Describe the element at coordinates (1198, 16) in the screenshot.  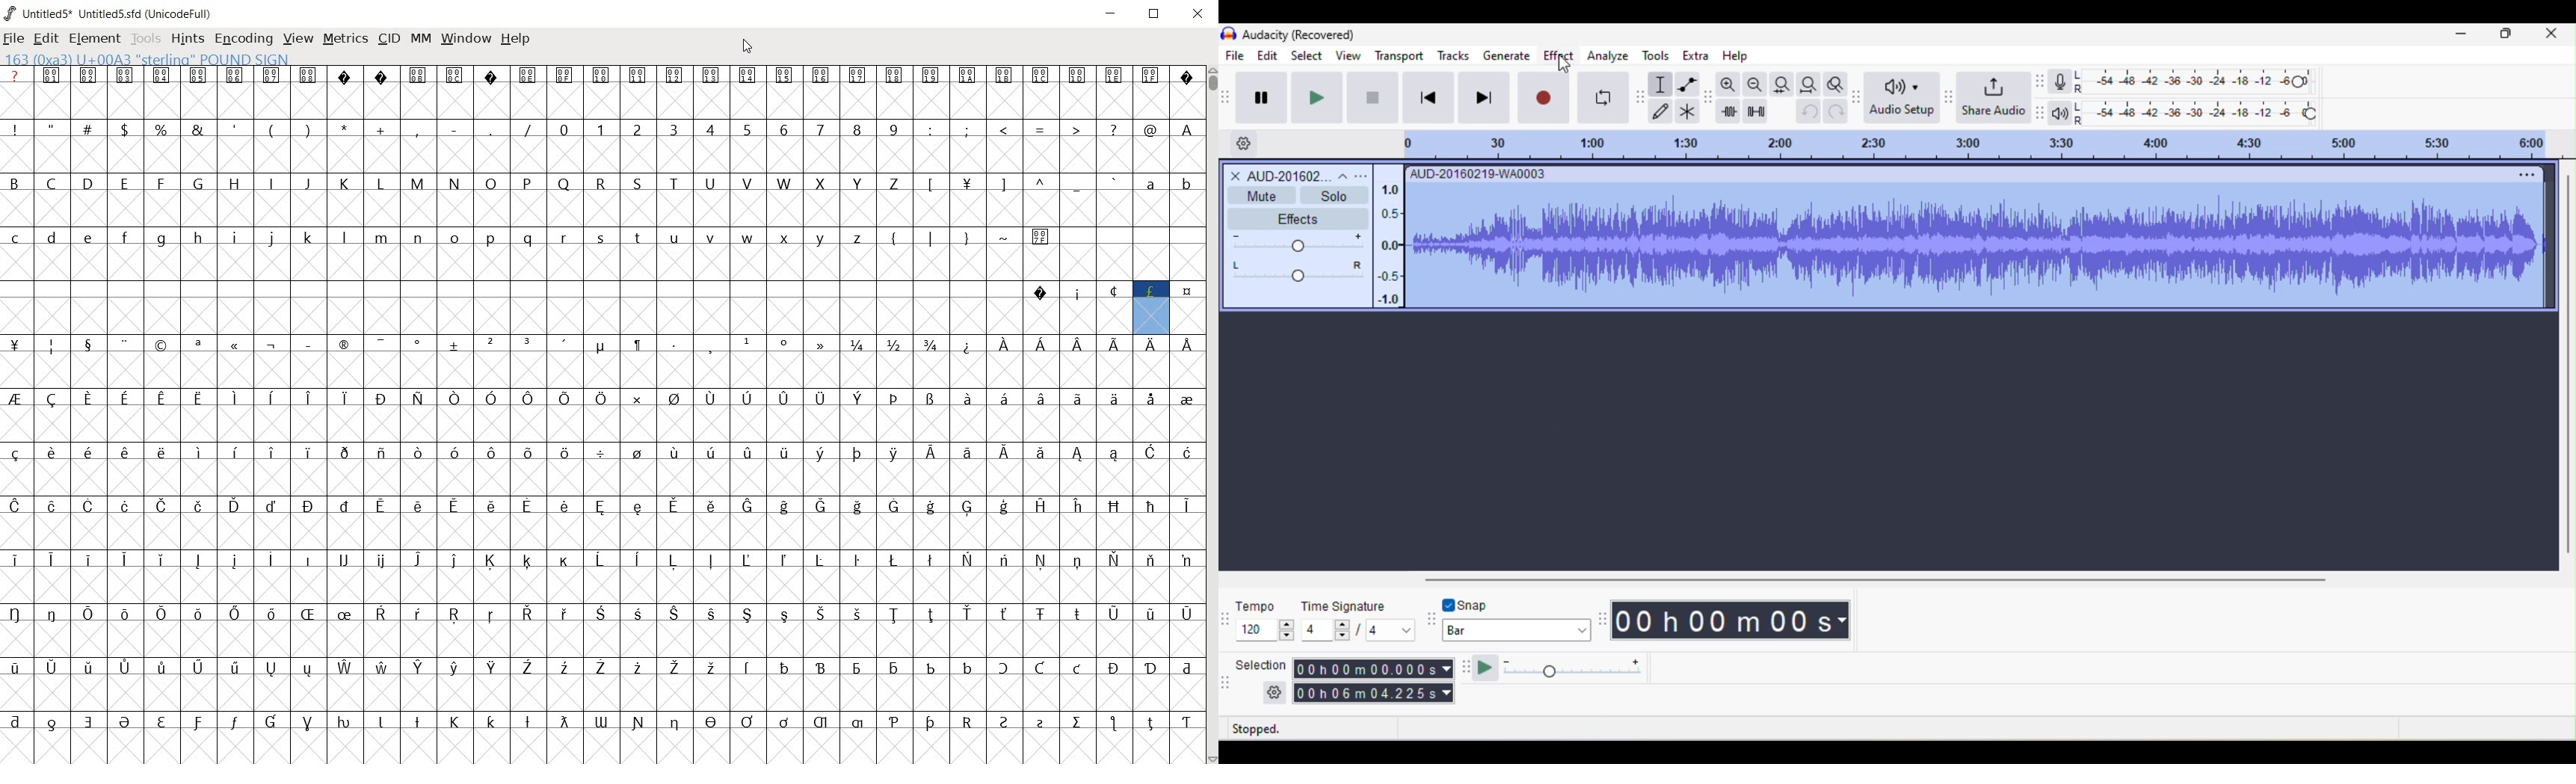
I see `CLOSE` at that location.